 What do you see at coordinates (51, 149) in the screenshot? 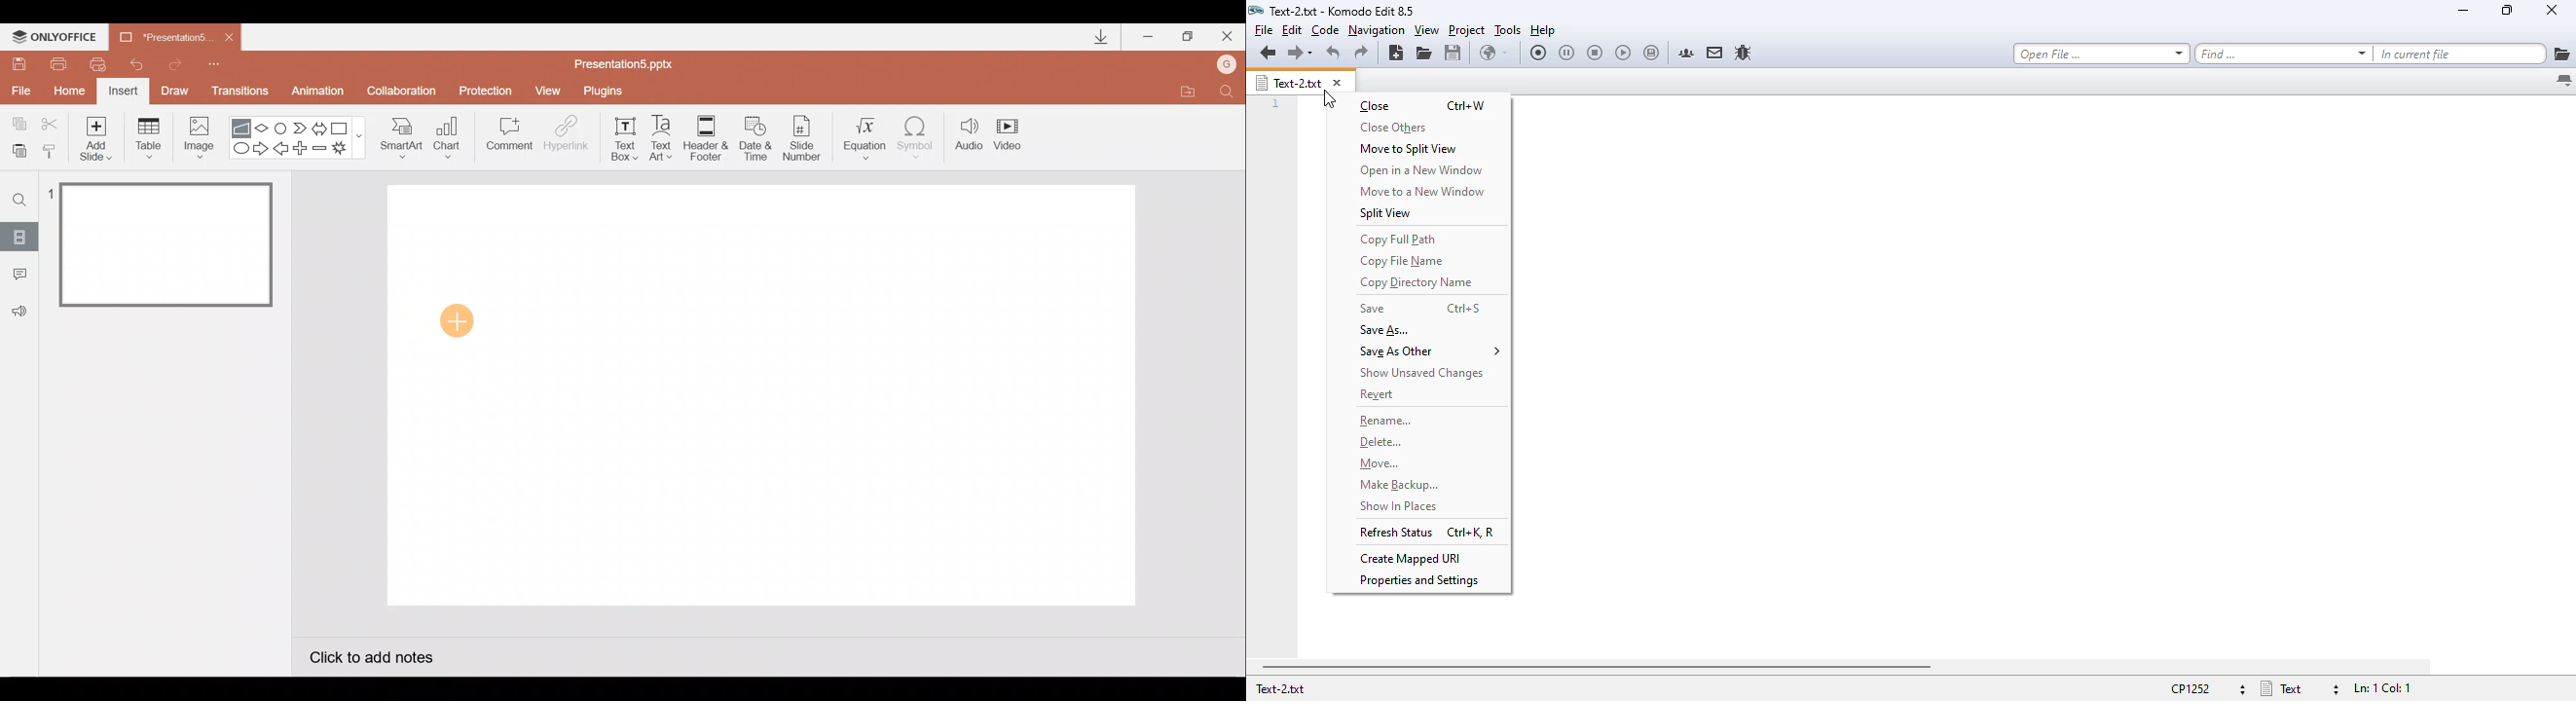
I see `Copy style` at bounding box center [51, 149].